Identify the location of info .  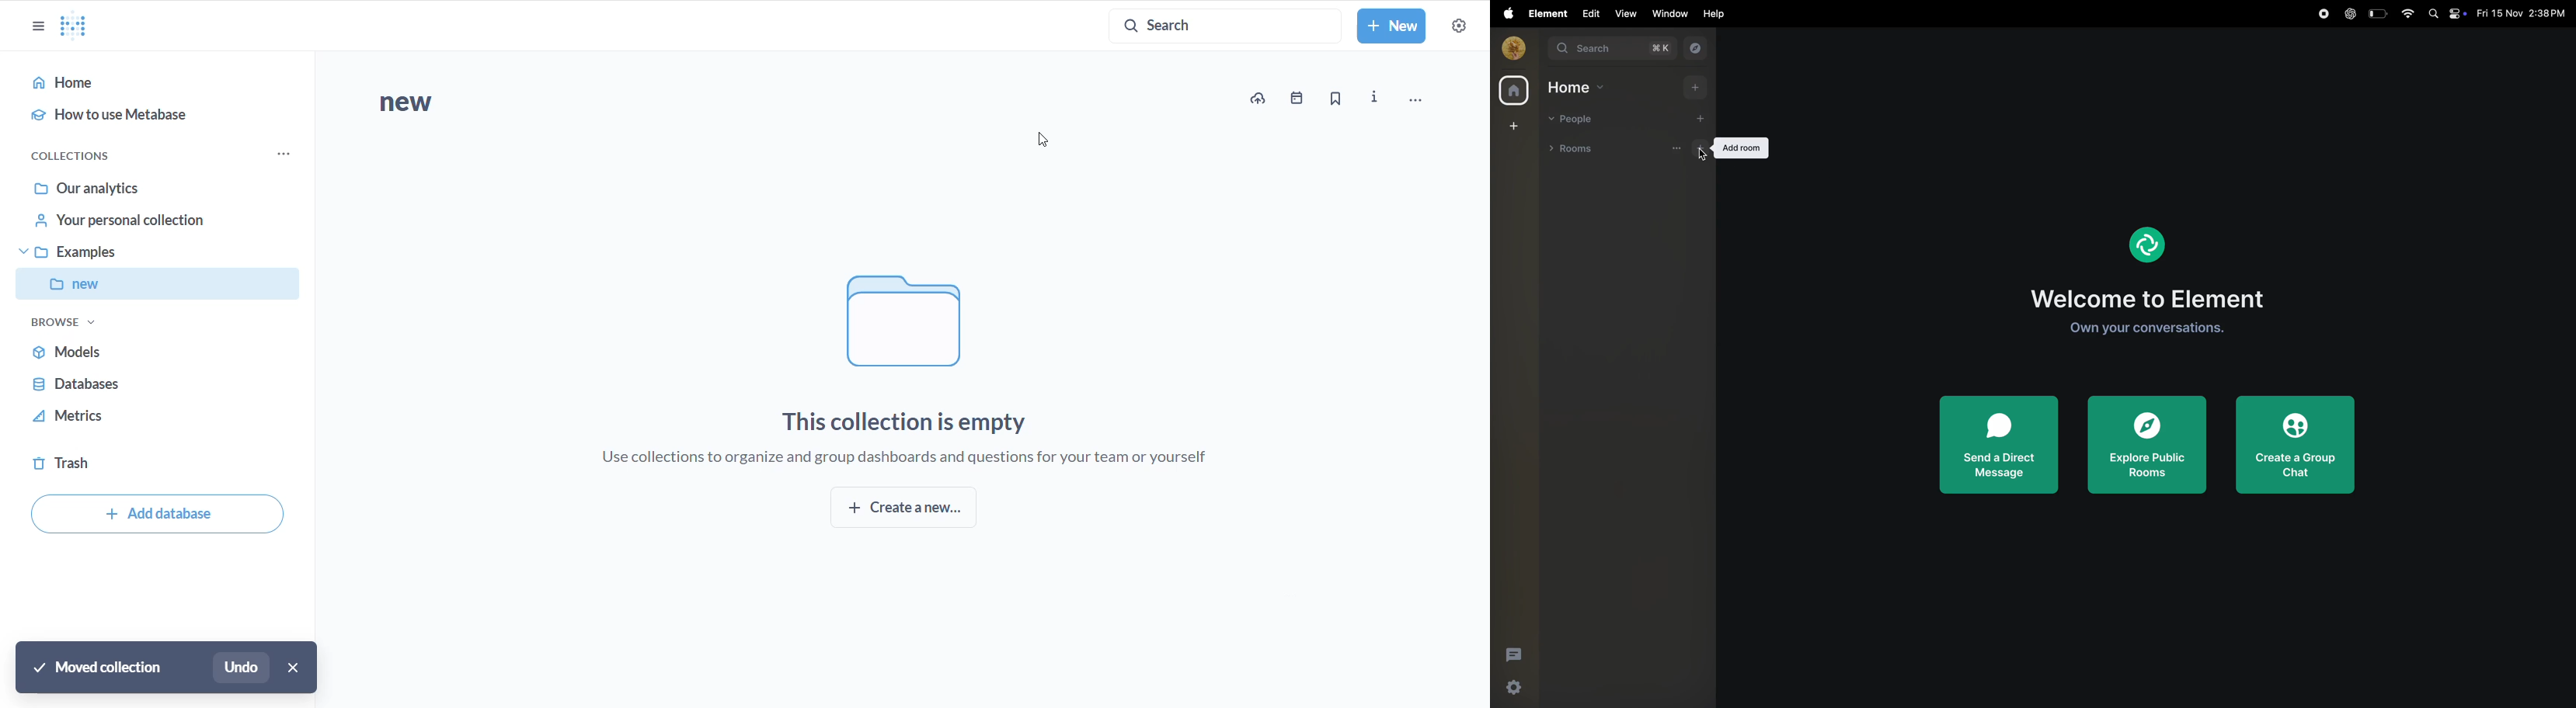
(1377, 95).